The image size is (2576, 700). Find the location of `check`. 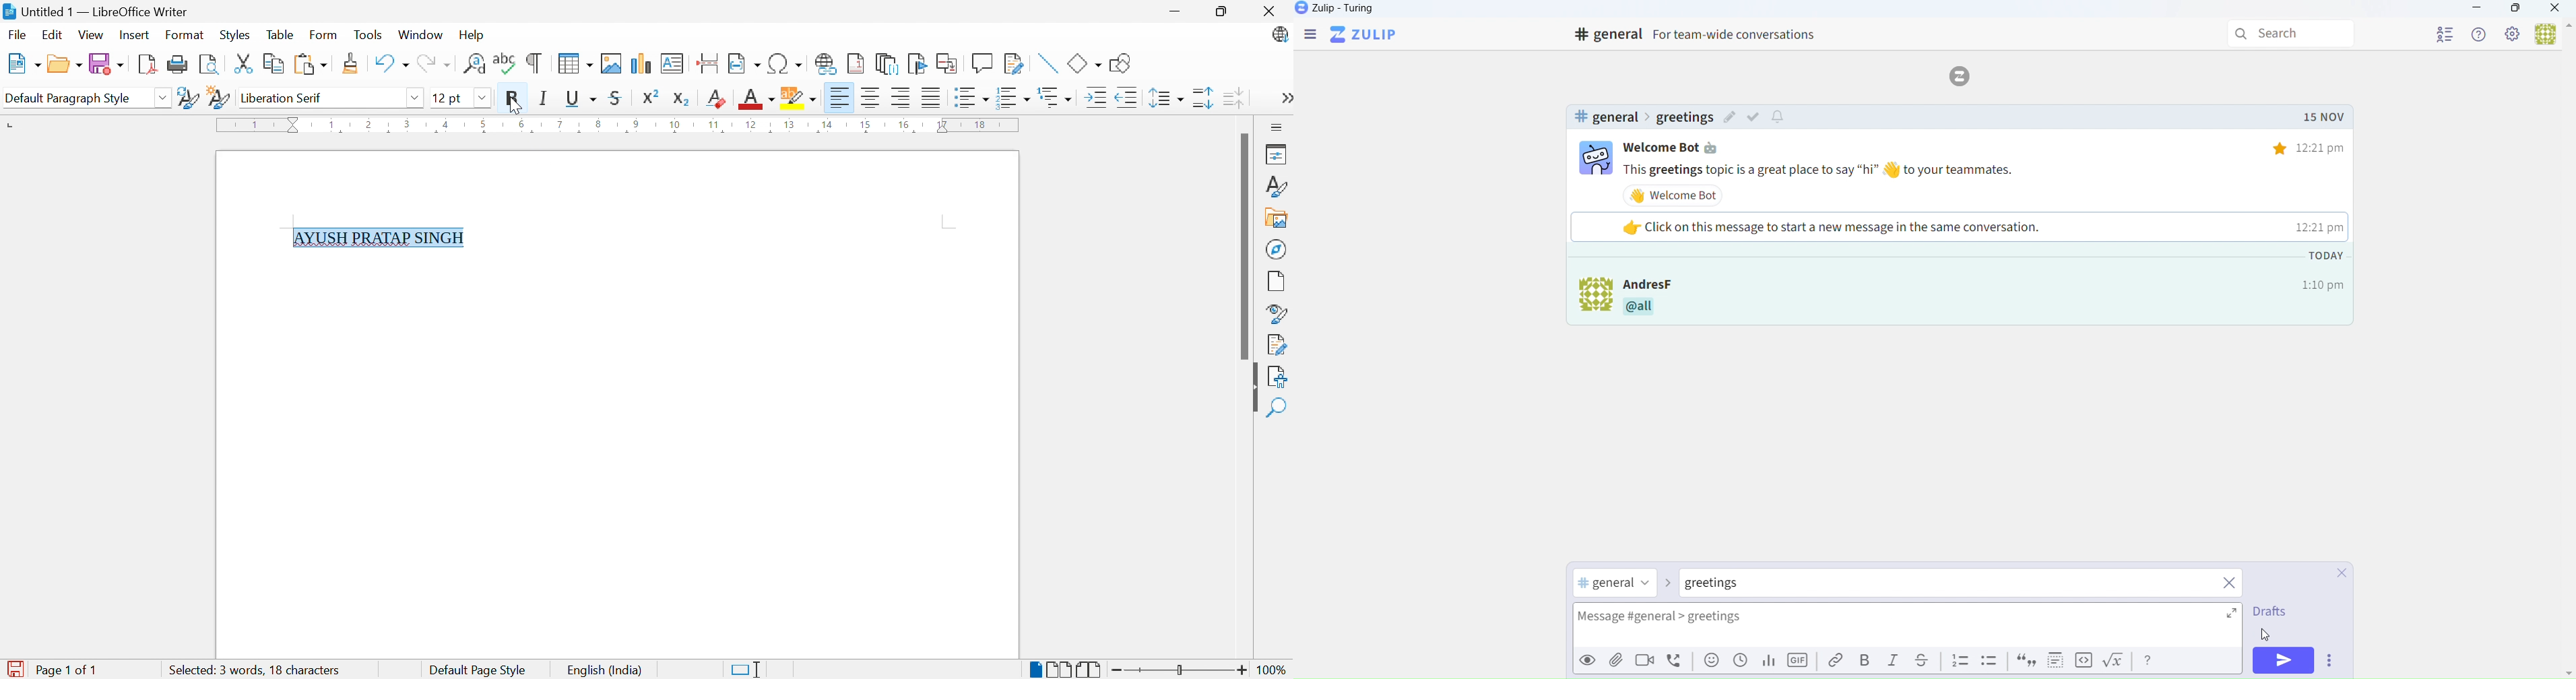

check is located at coordinates (1757, 116).